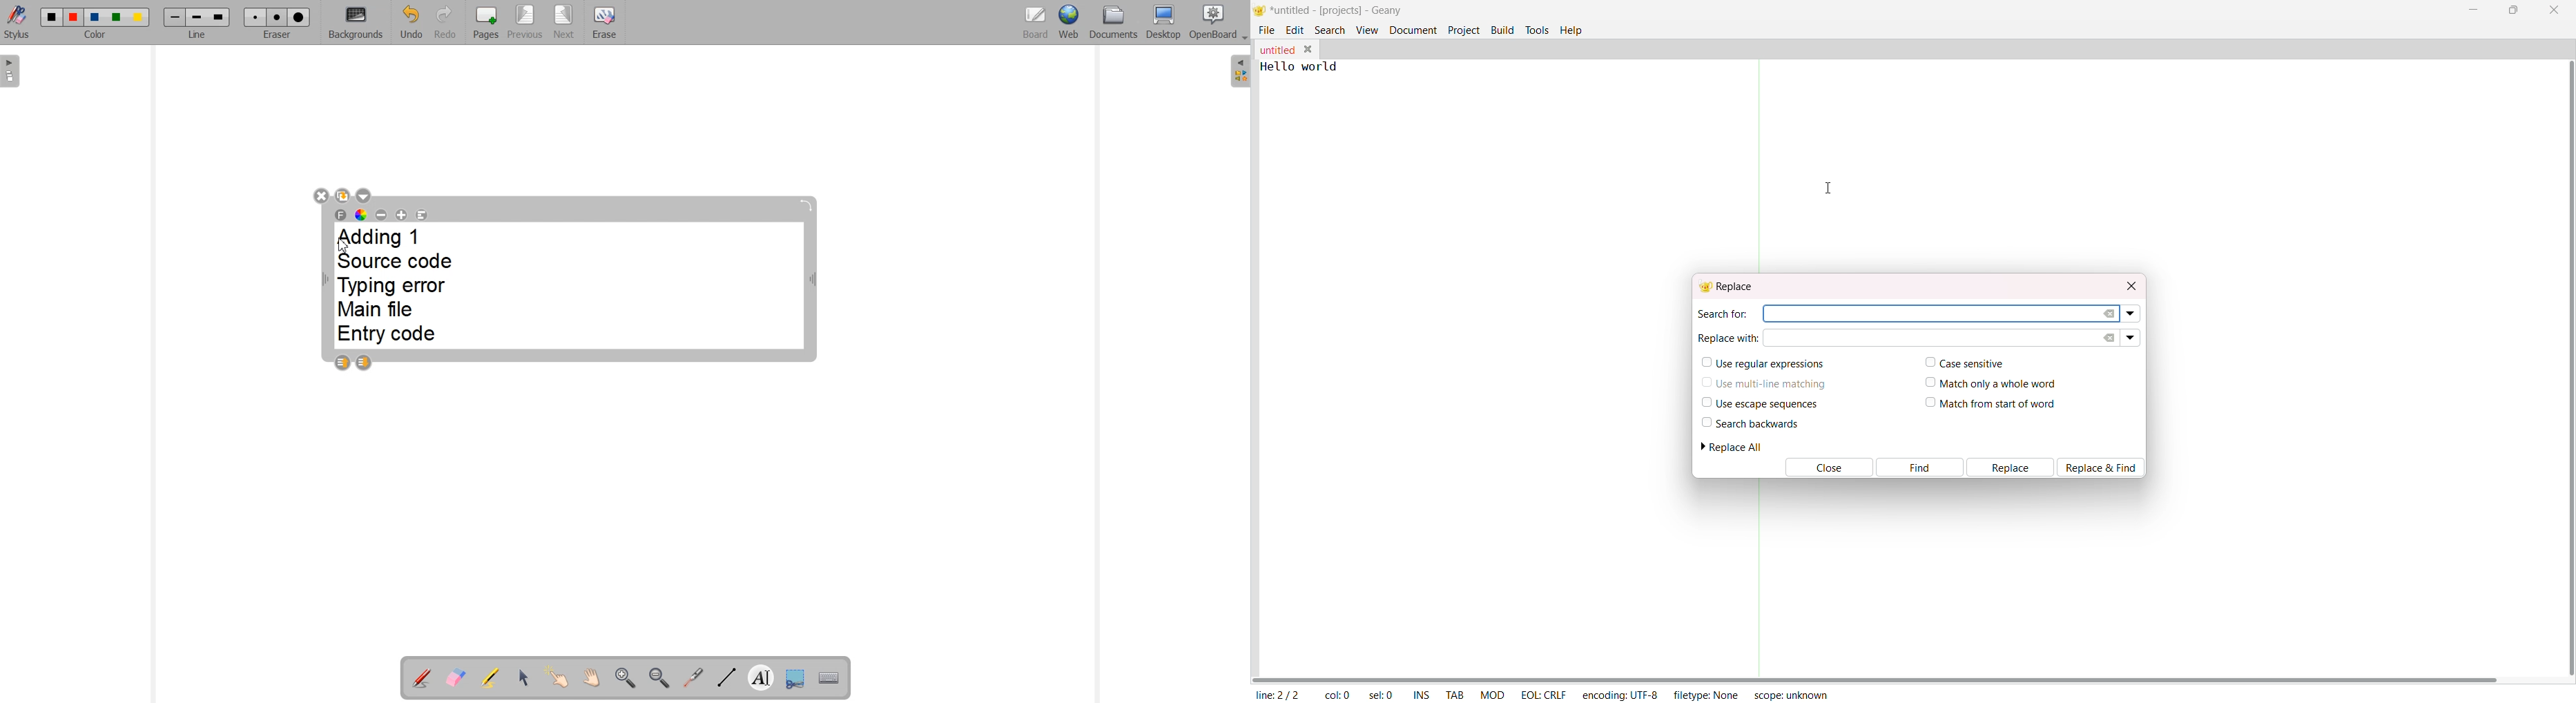 The width and height of the screenshot is (2576, 728). Describe the element at coordinates (1993, 382) in the screenshot. I see `match only a whole word` at that location.